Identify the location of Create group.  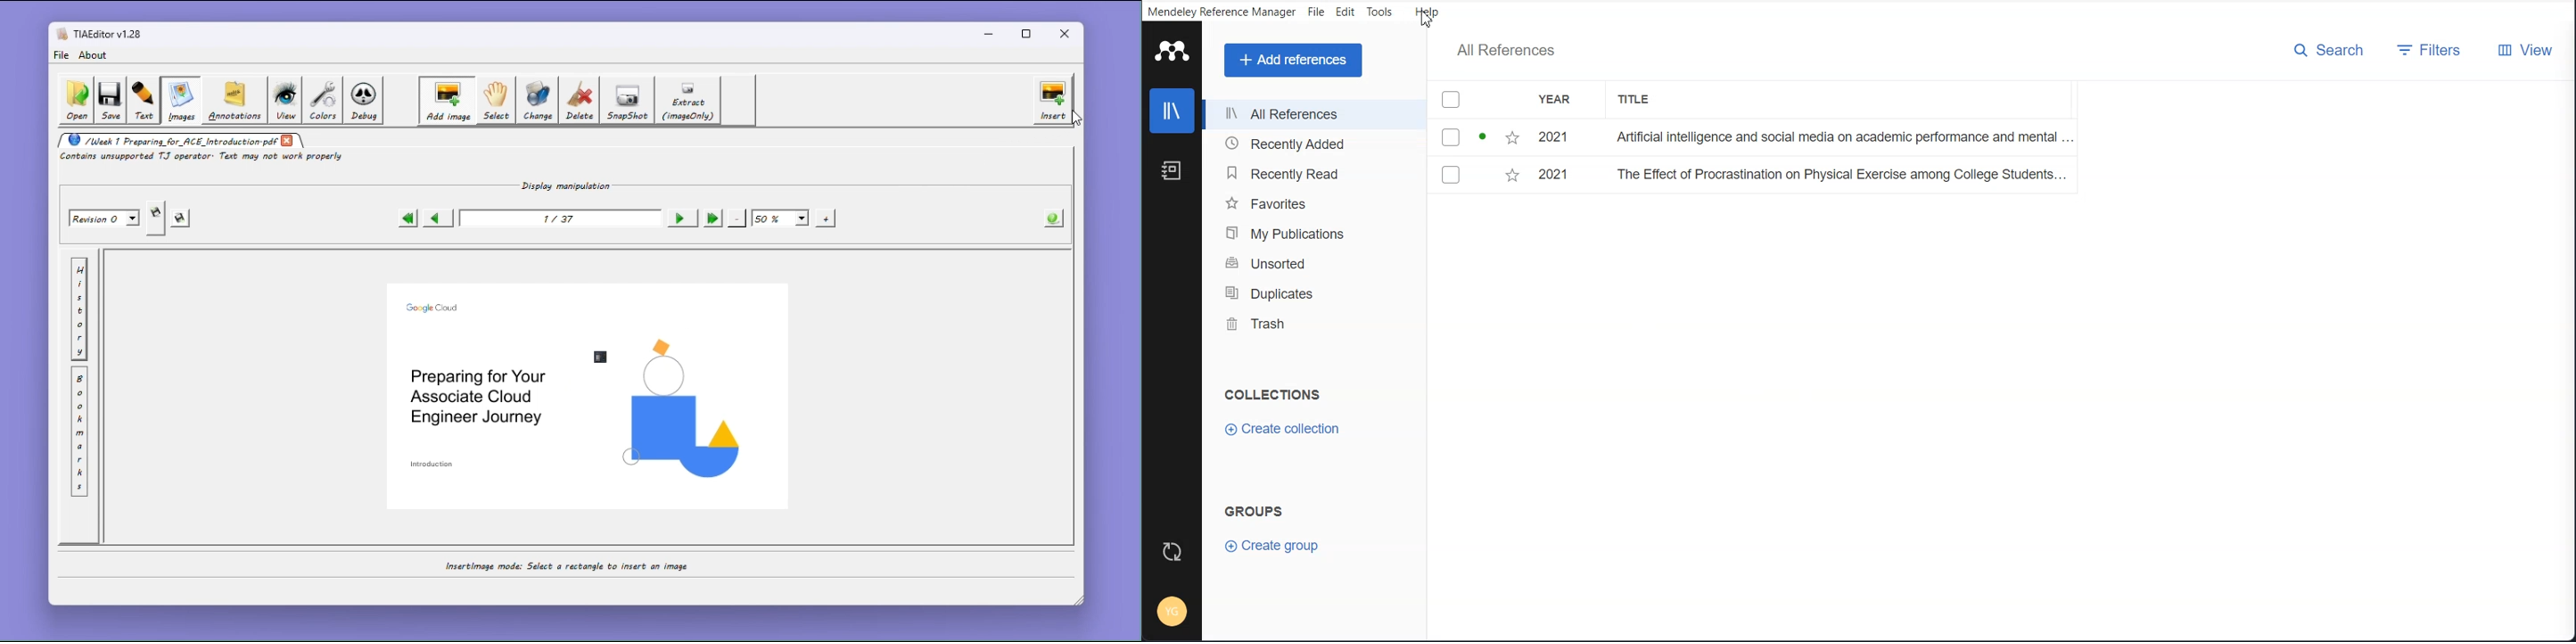
(1275, 546).